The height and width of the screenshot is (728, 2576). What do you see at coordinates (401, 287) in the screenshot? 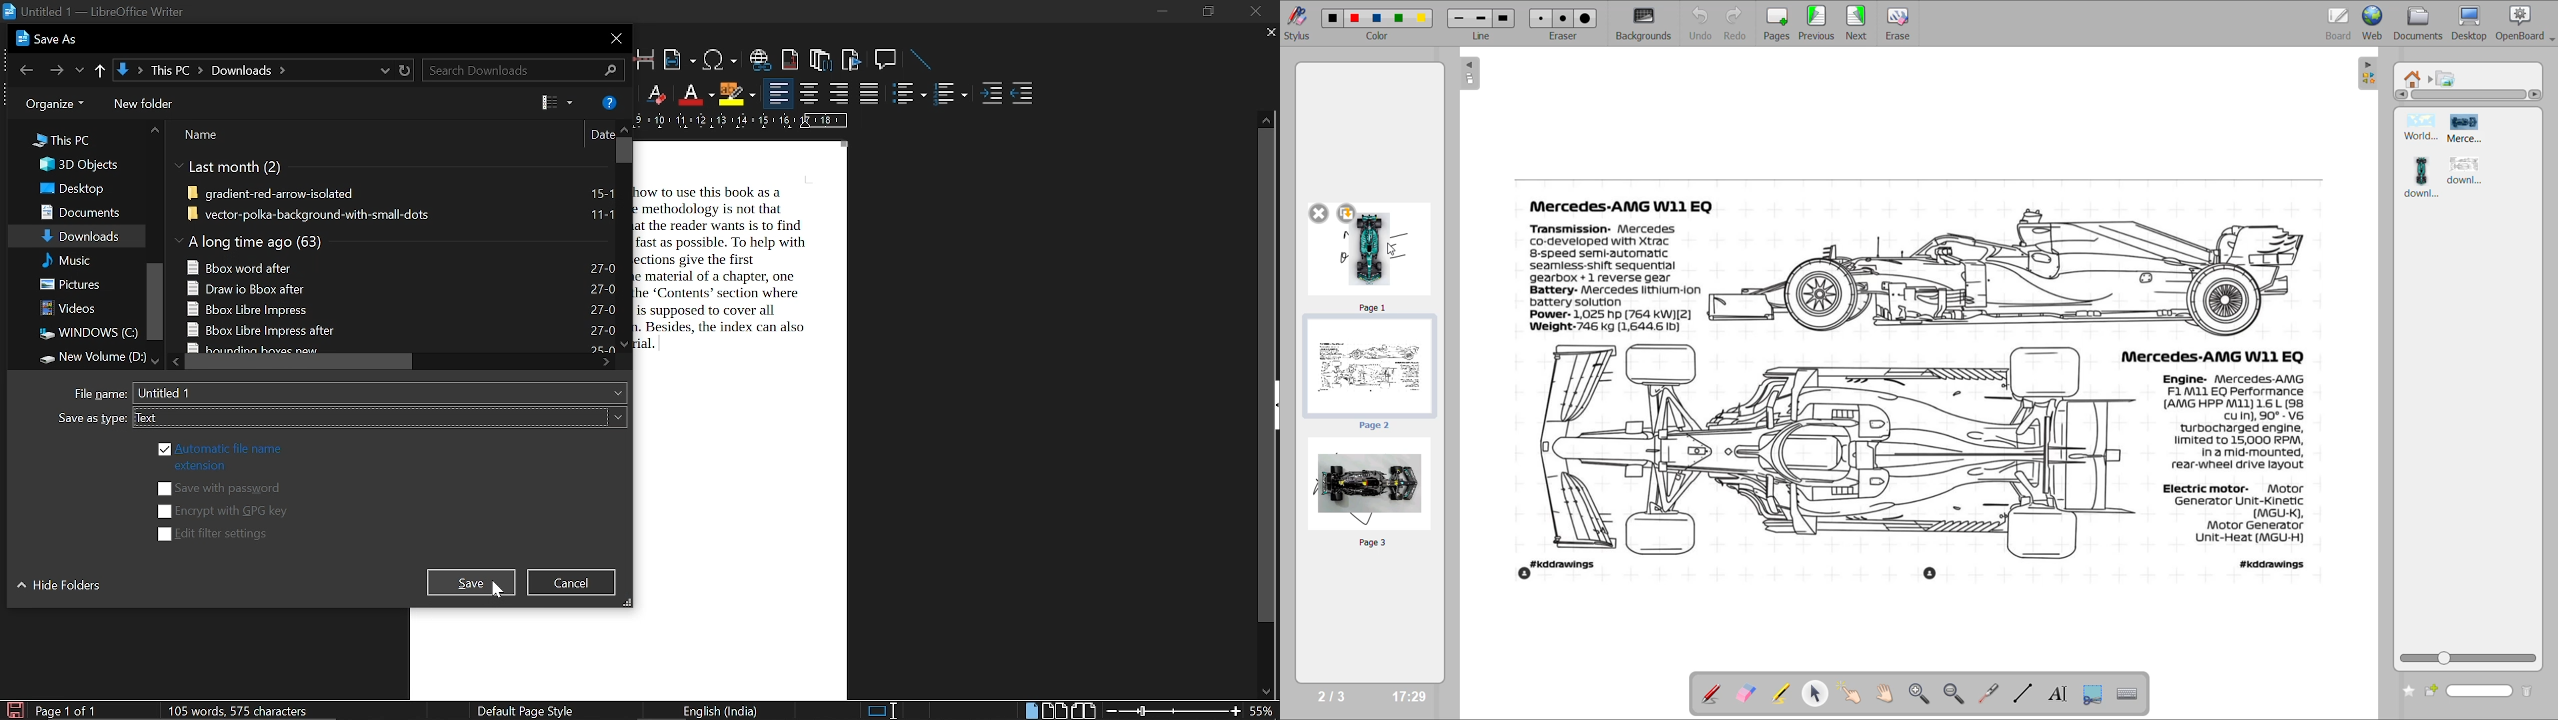
I see `Final Submission Atri (1) 22-1` at bounding box center [401, 287].